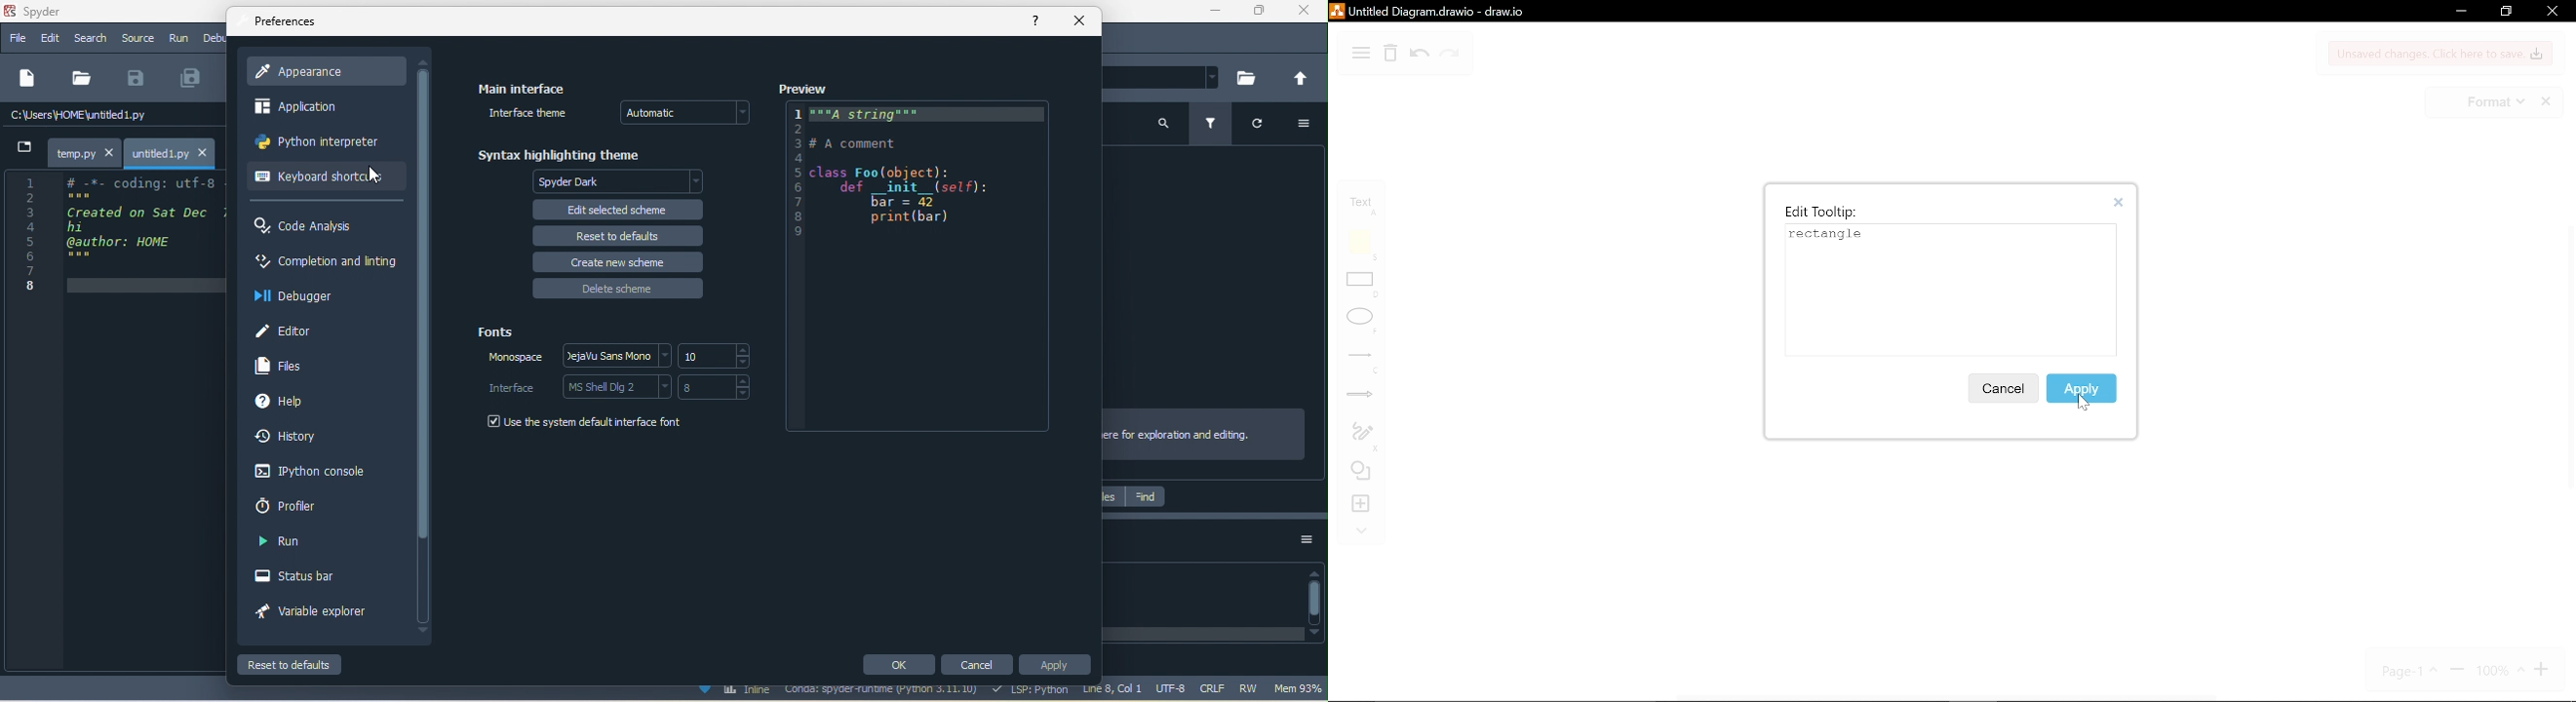  I want to click on file, so click(17, 38).